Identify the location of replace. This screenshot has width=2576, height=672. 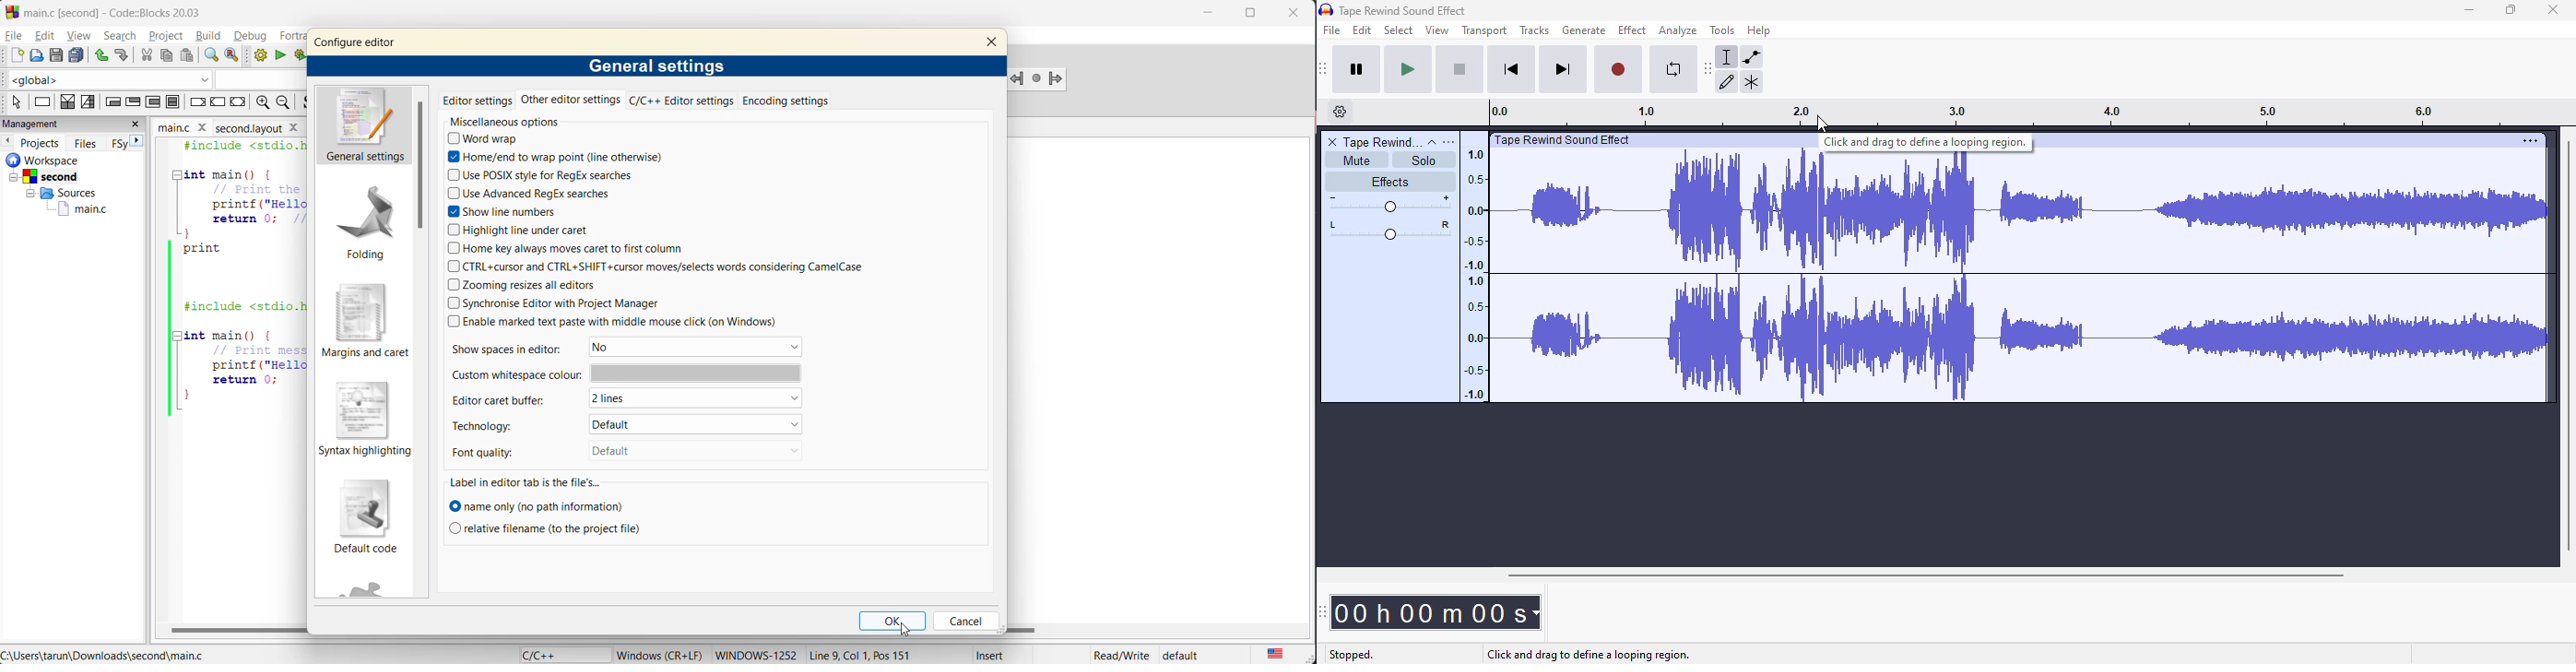
(238, 58).